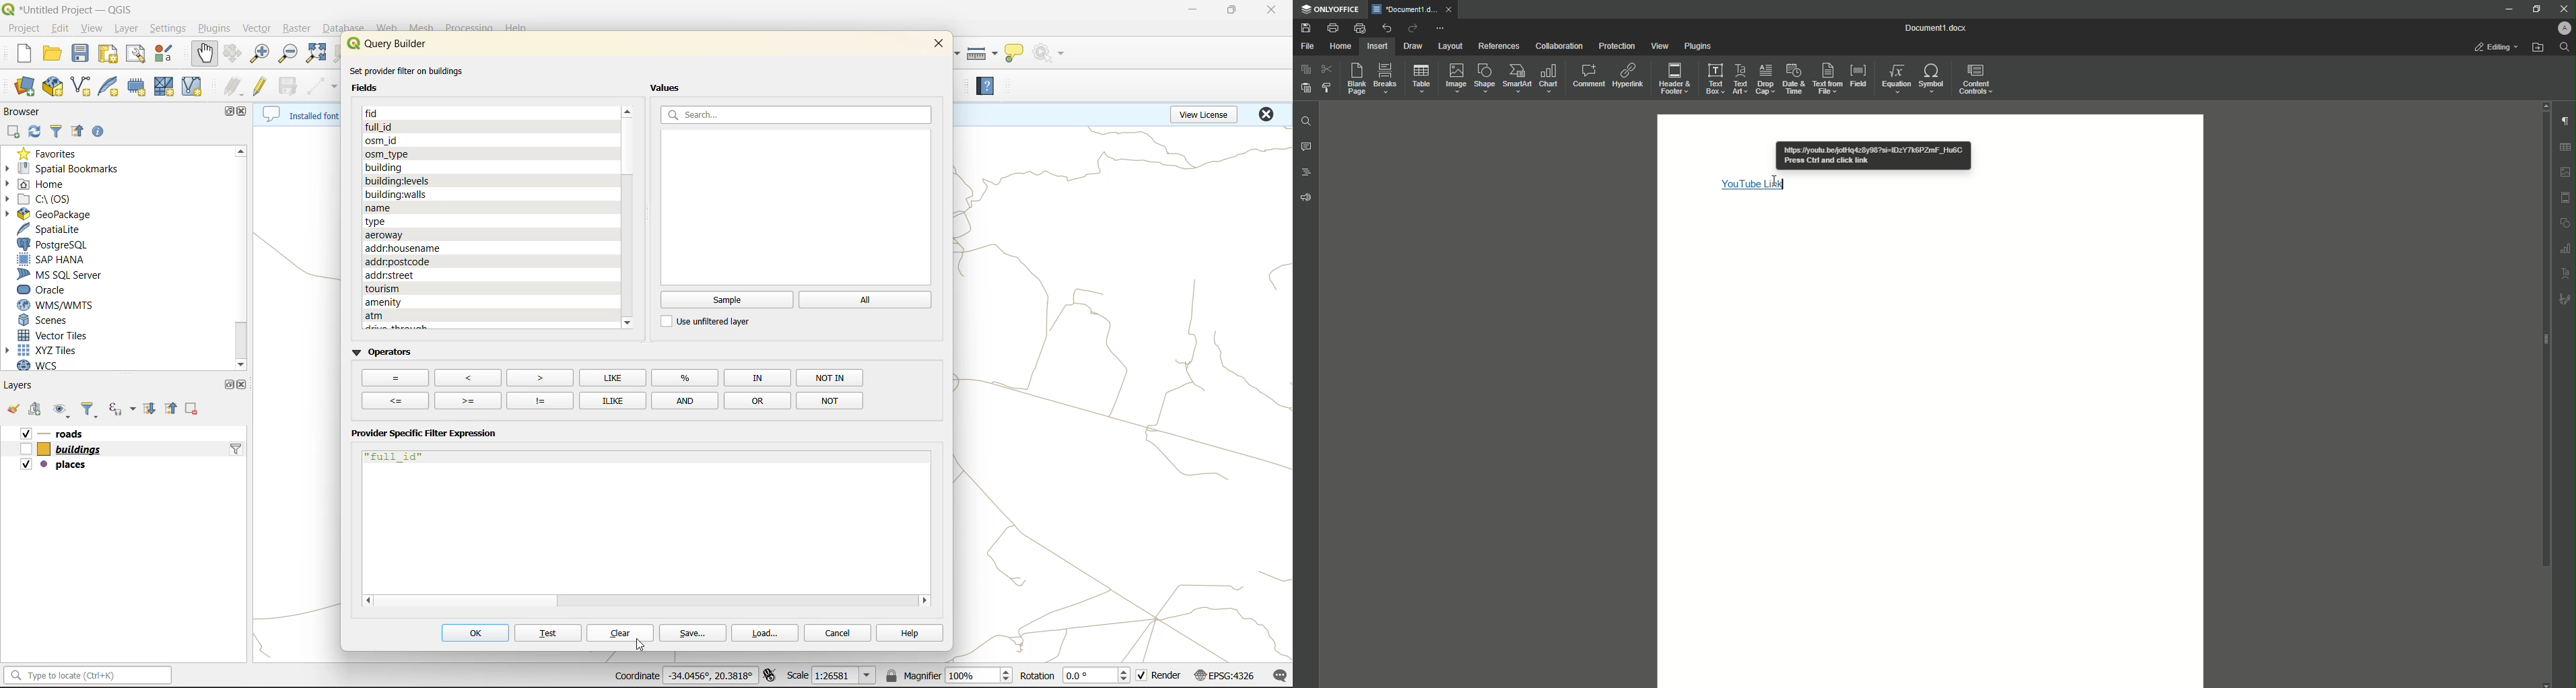 The image size is (2576, 700). Describe the element at coordinates (112, 56) in the screenshot. I see `print layout` at that location.